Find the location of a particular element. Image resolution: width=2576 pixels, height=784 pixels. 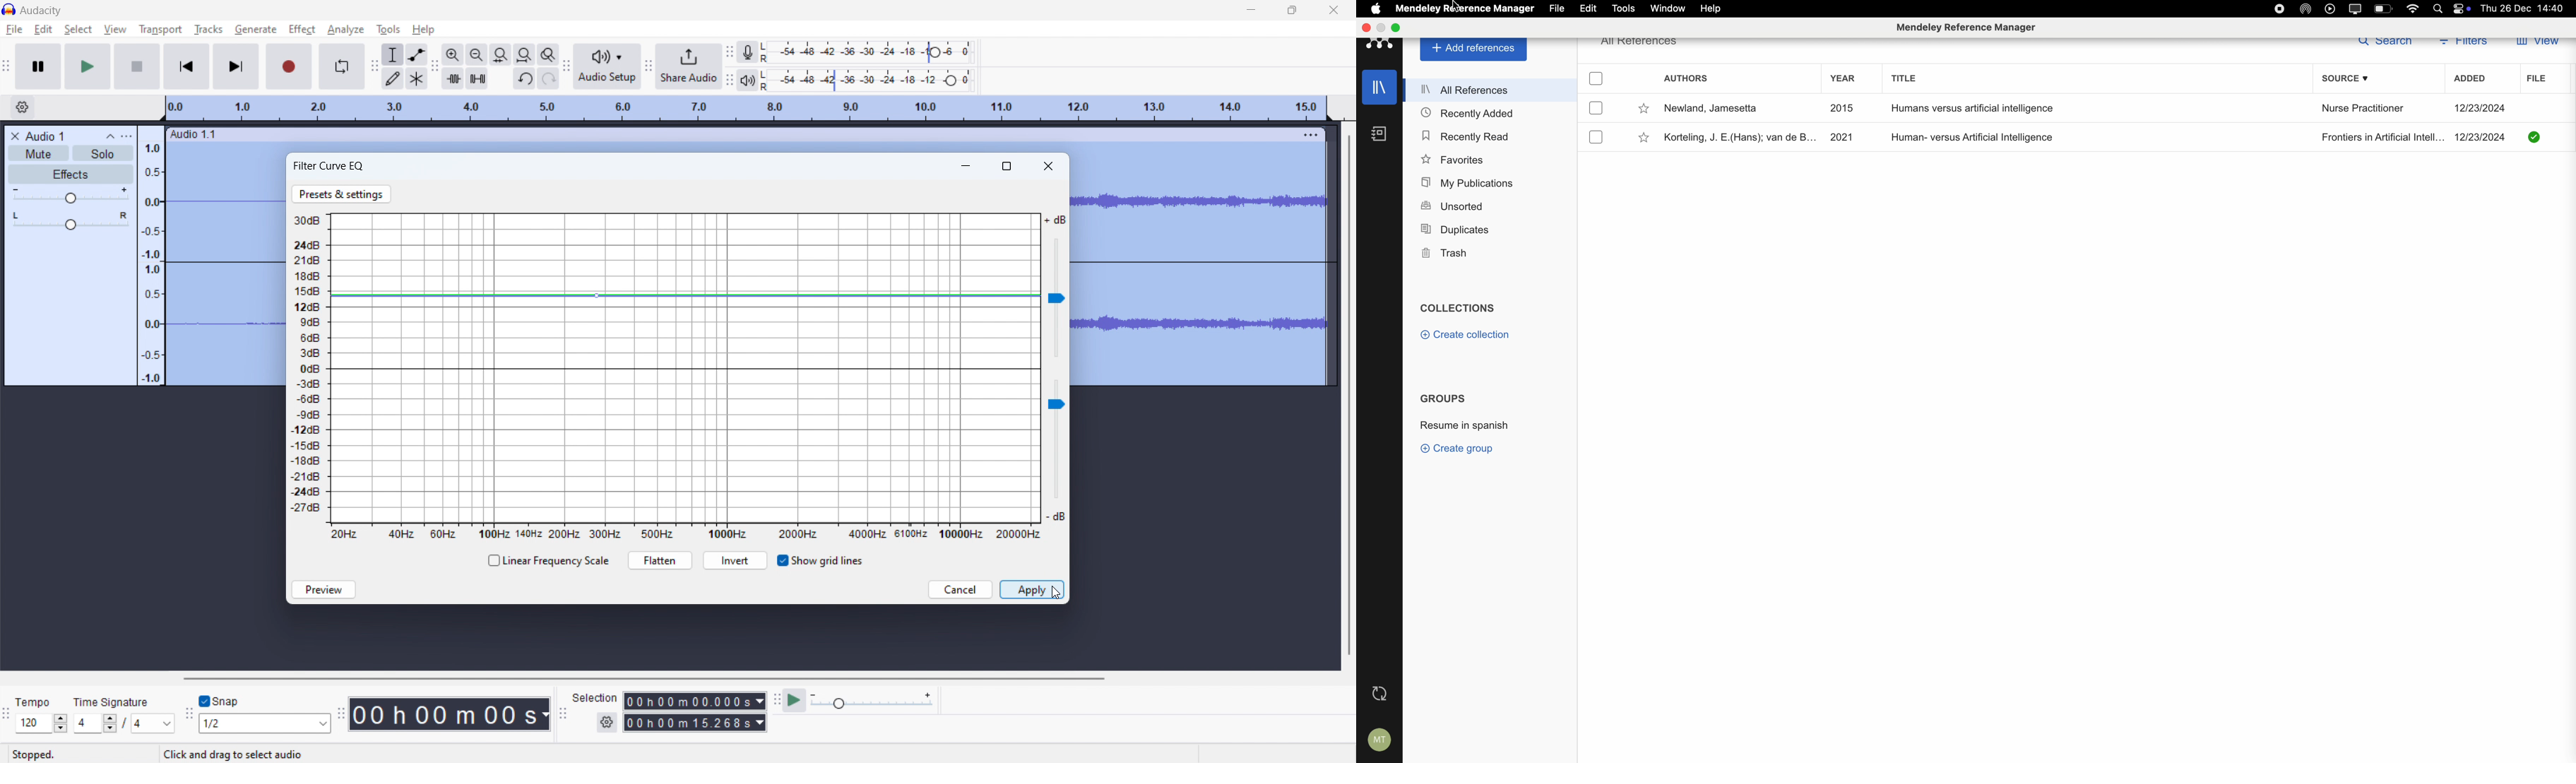

check box is located at coordinates (1596, 108).